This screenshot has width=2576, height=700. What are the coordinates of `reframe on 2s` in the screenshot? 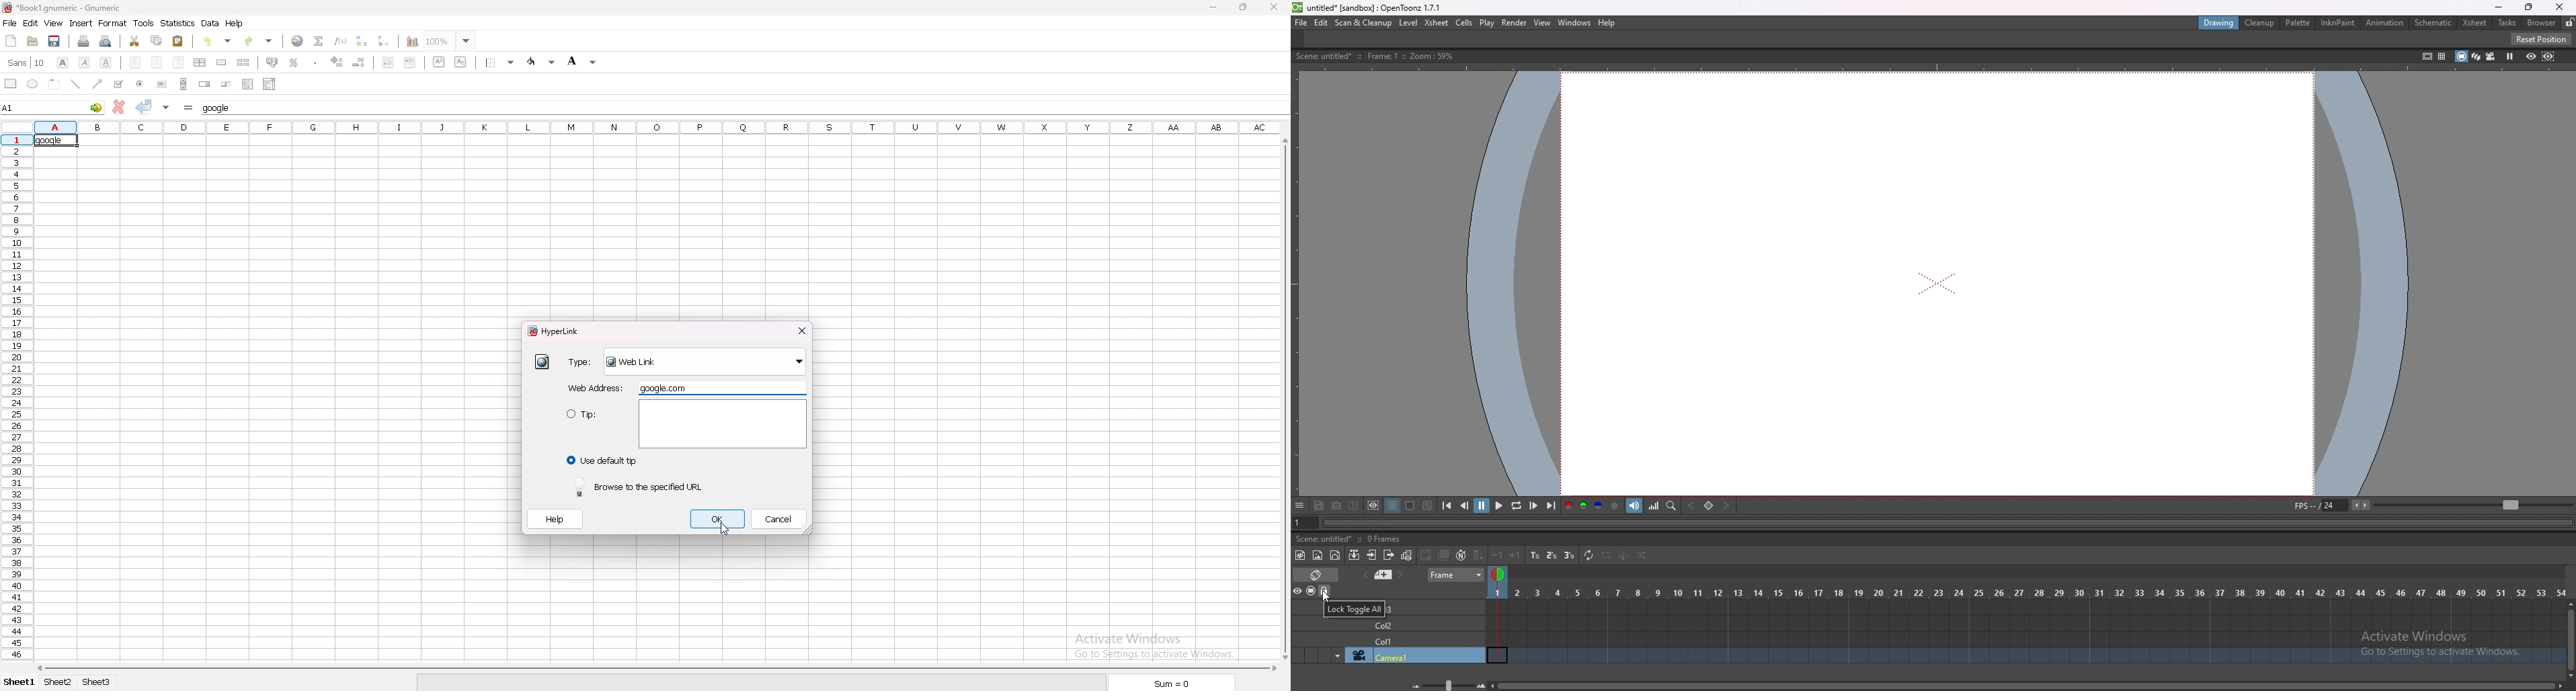 It's located at (1552, 555).